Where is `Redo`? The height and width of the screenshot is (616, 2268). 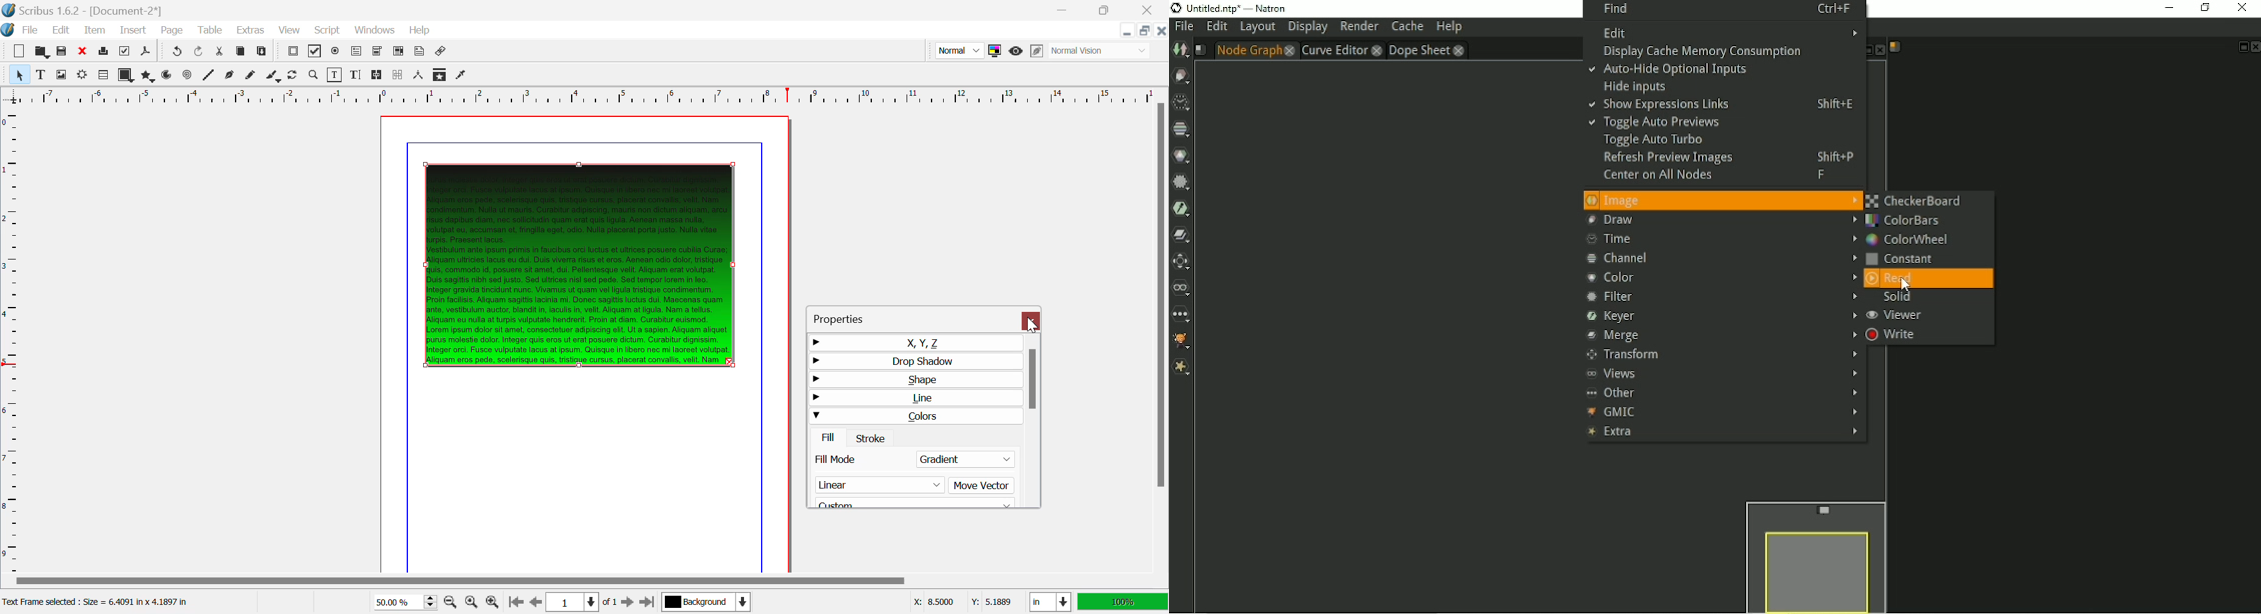 Redo is located at coordinates (175, 52).